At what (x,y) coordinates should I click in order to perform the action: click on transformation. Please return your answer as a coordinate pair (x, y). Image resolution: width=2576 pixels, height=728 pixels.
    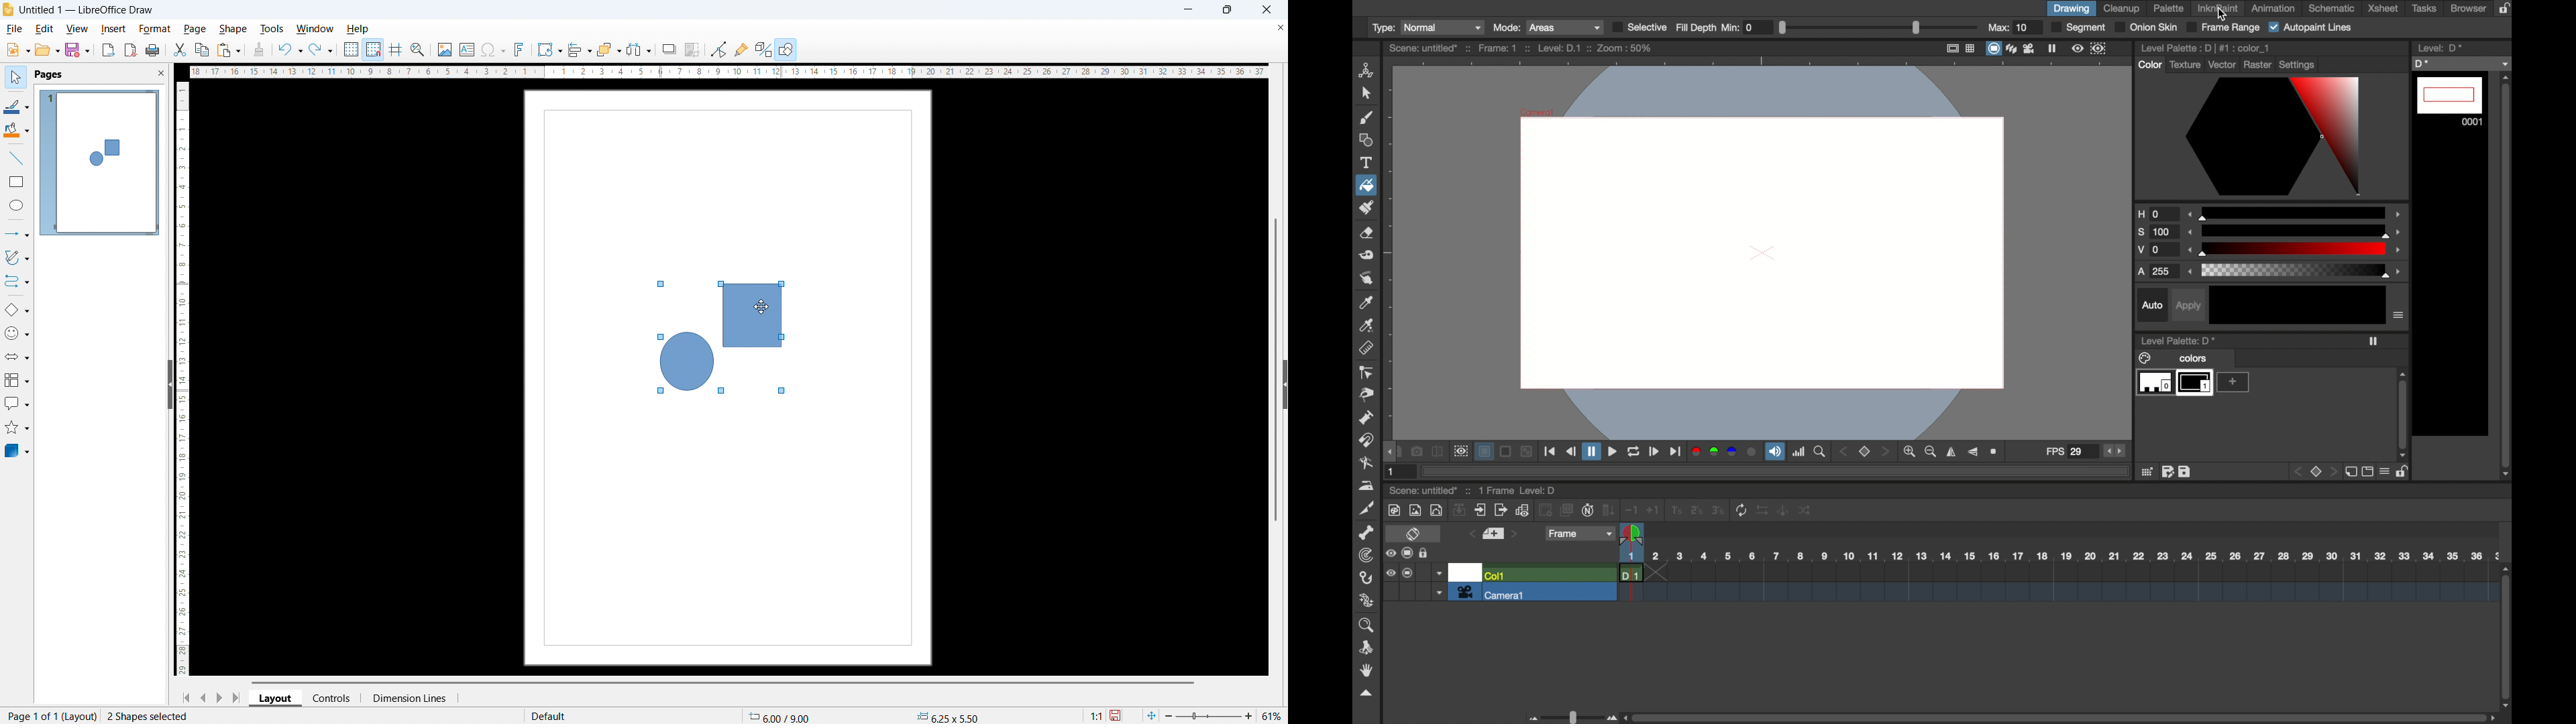
    Looking at the image, I should click on (549, 50).